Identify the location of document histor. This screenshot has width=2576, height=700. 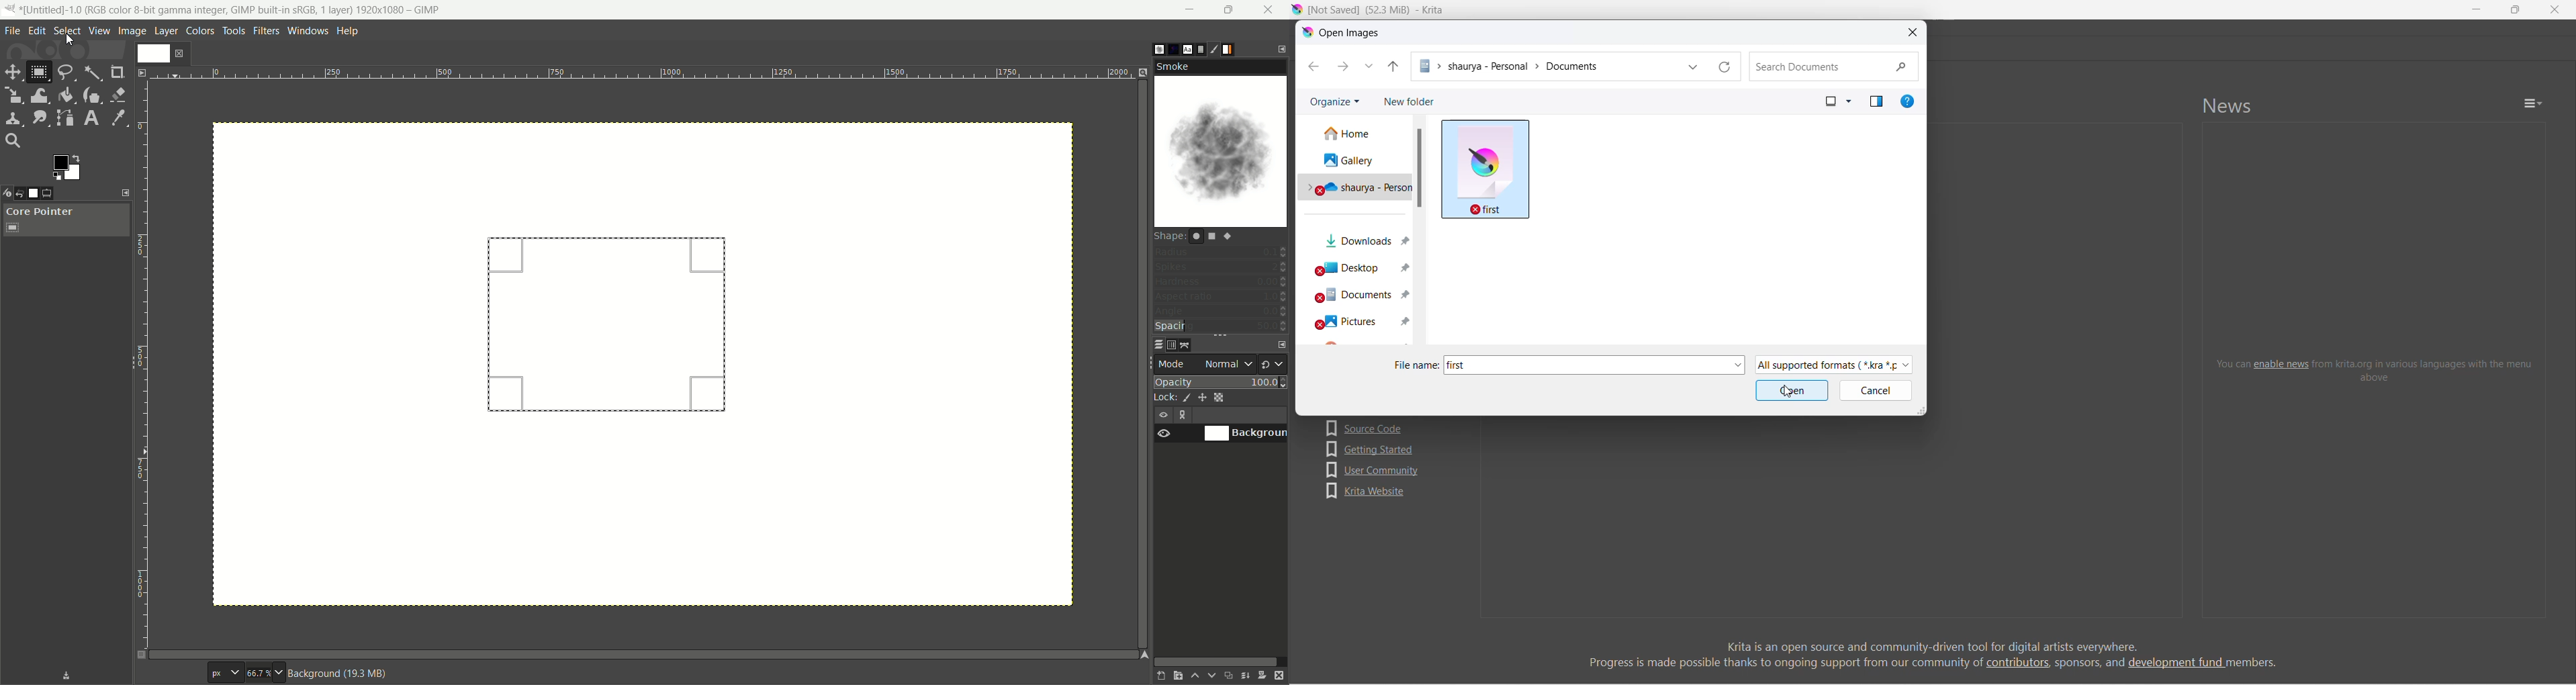
(1198, 48).